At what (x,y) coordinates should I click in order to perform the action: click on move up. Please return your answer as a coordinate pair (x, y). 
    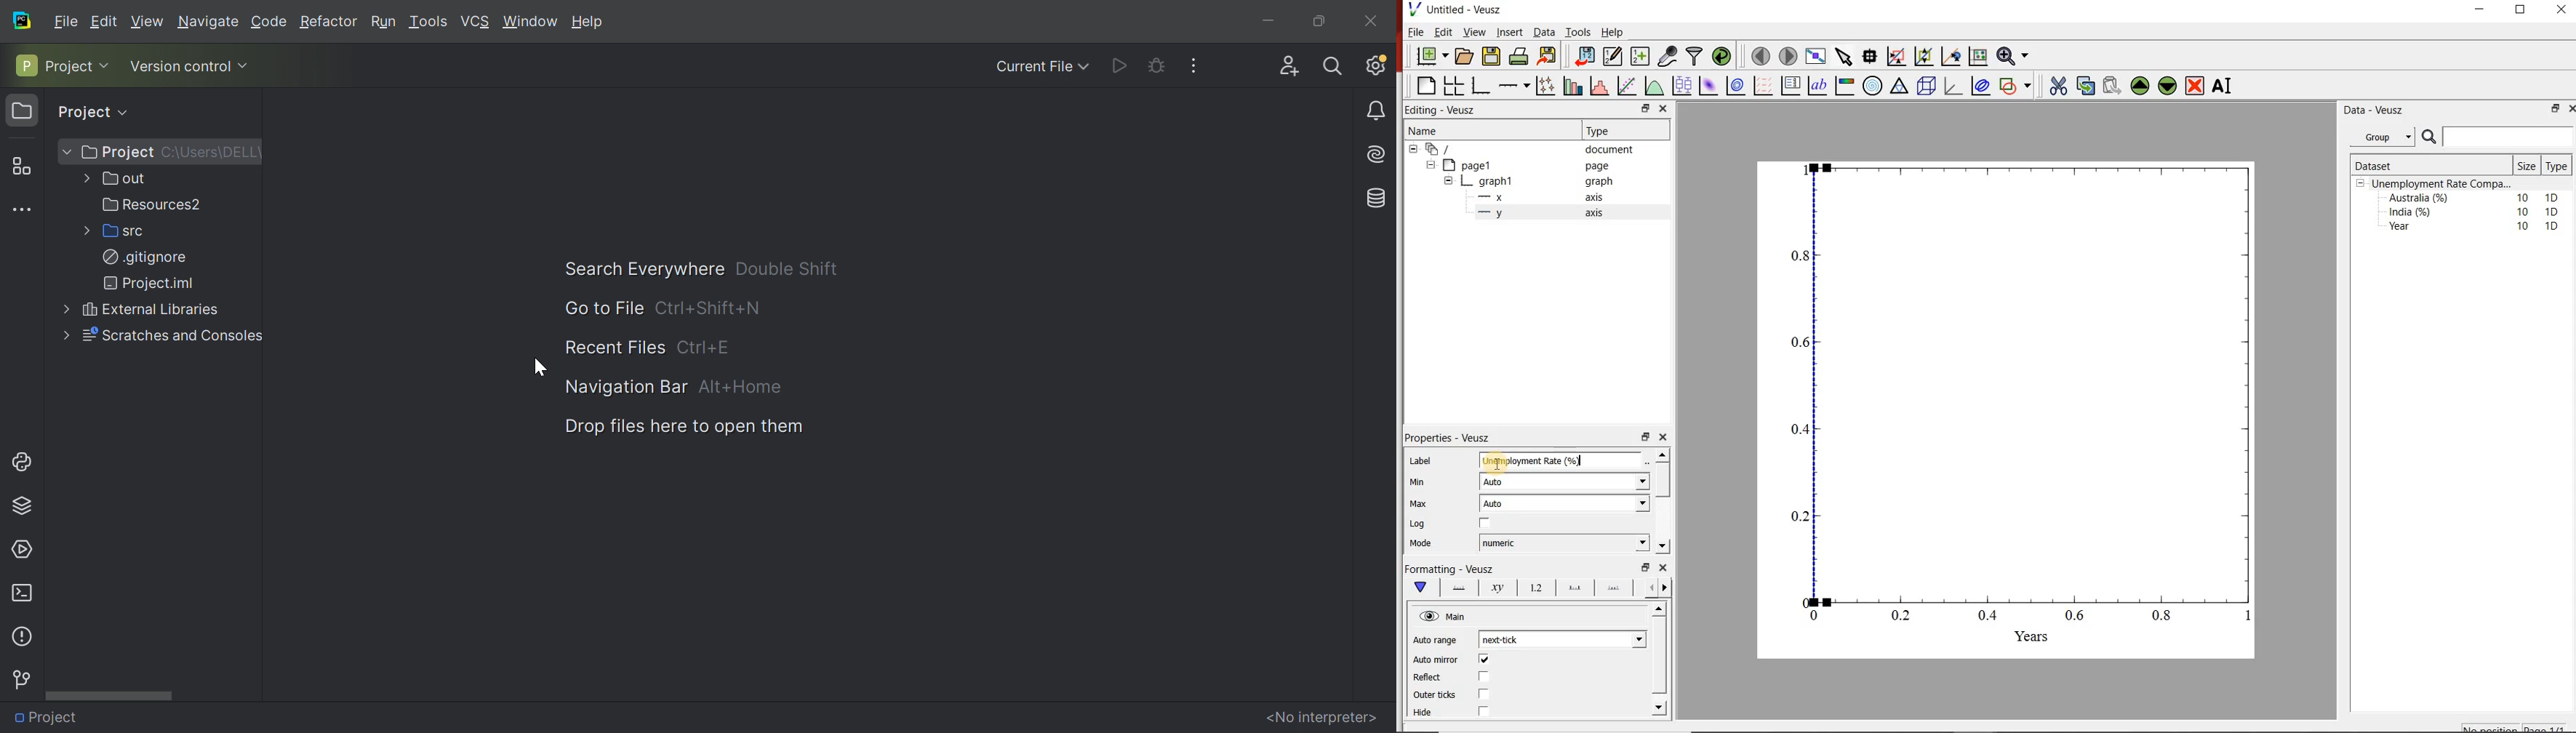
    Looking at the image, I should click on (1662, 454).